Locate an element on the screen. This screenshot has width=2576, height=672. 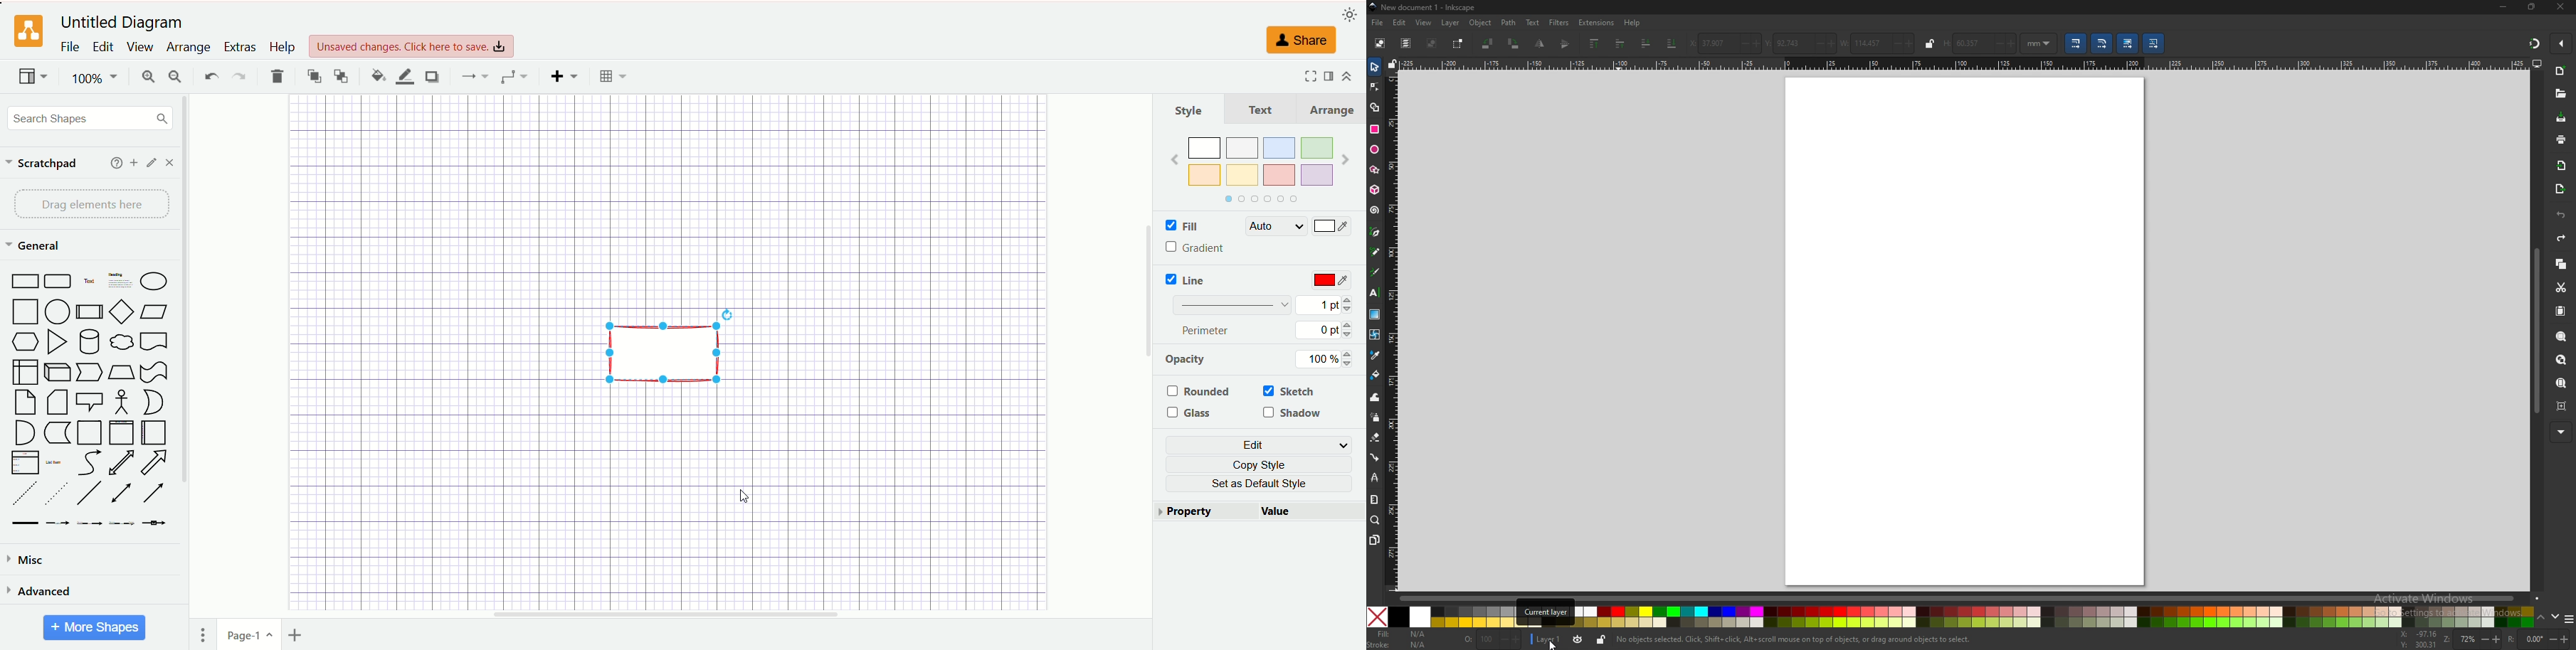
close is located at coordinates (2561, 7).